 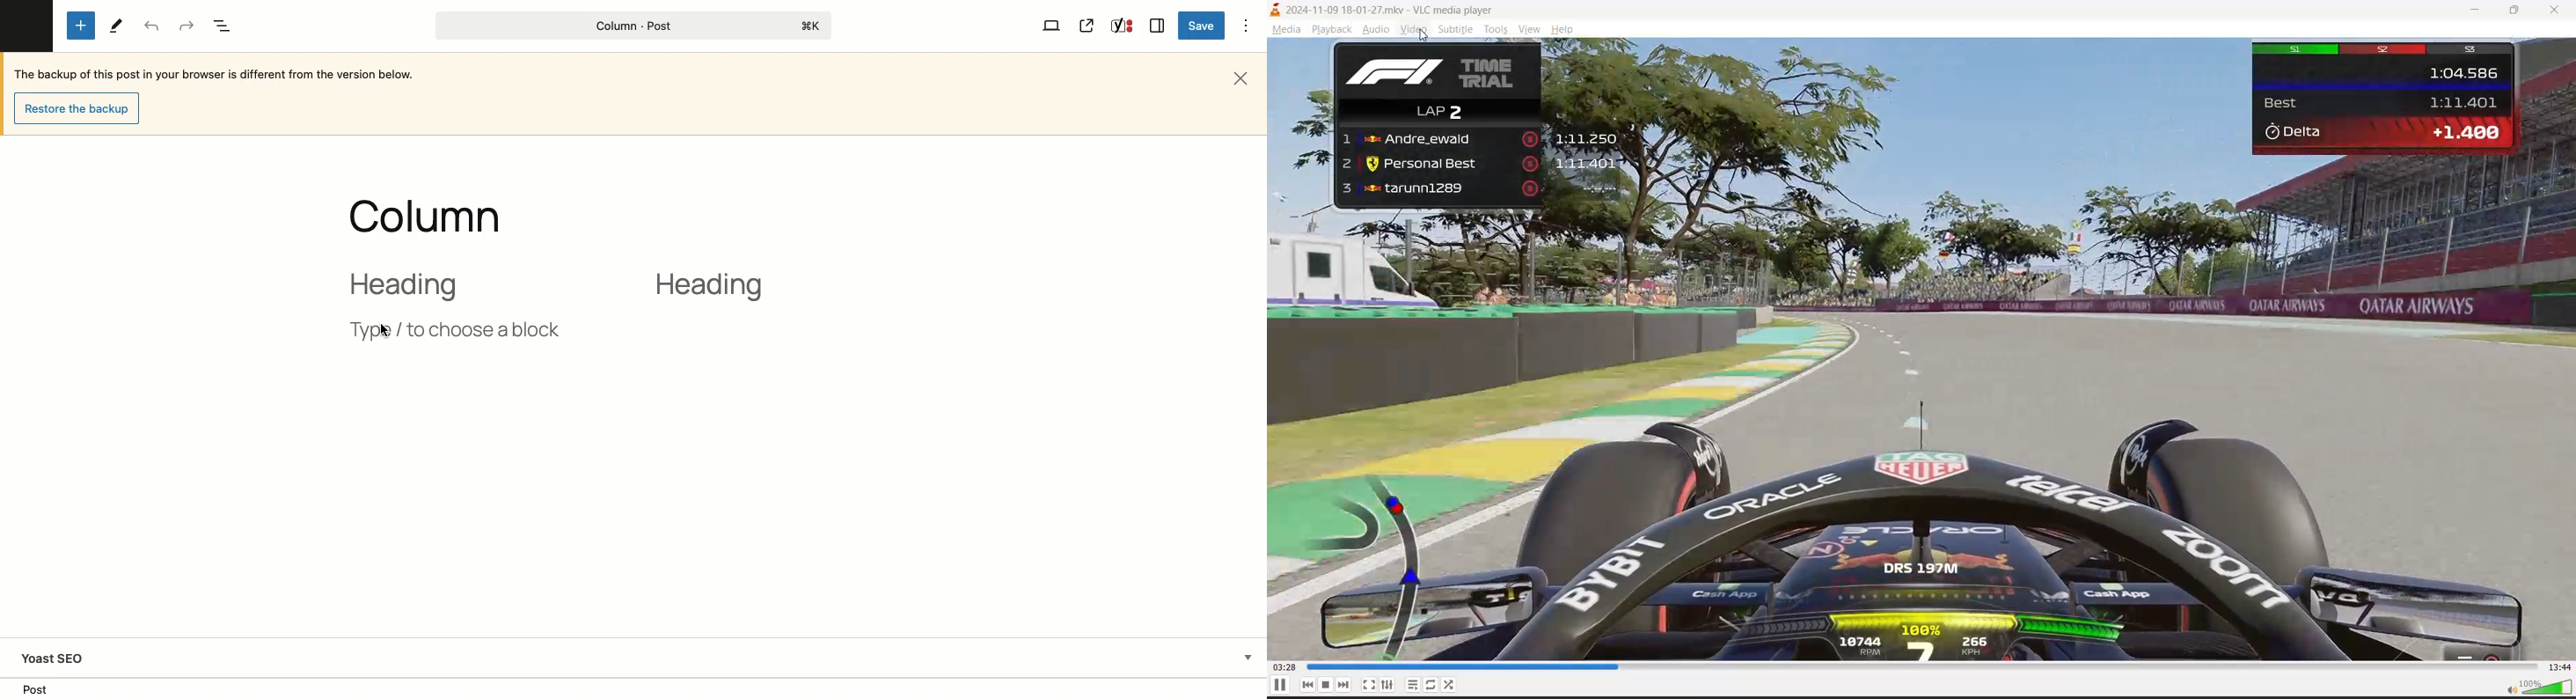 I want to click on stop, so click(x=1328, y=684).